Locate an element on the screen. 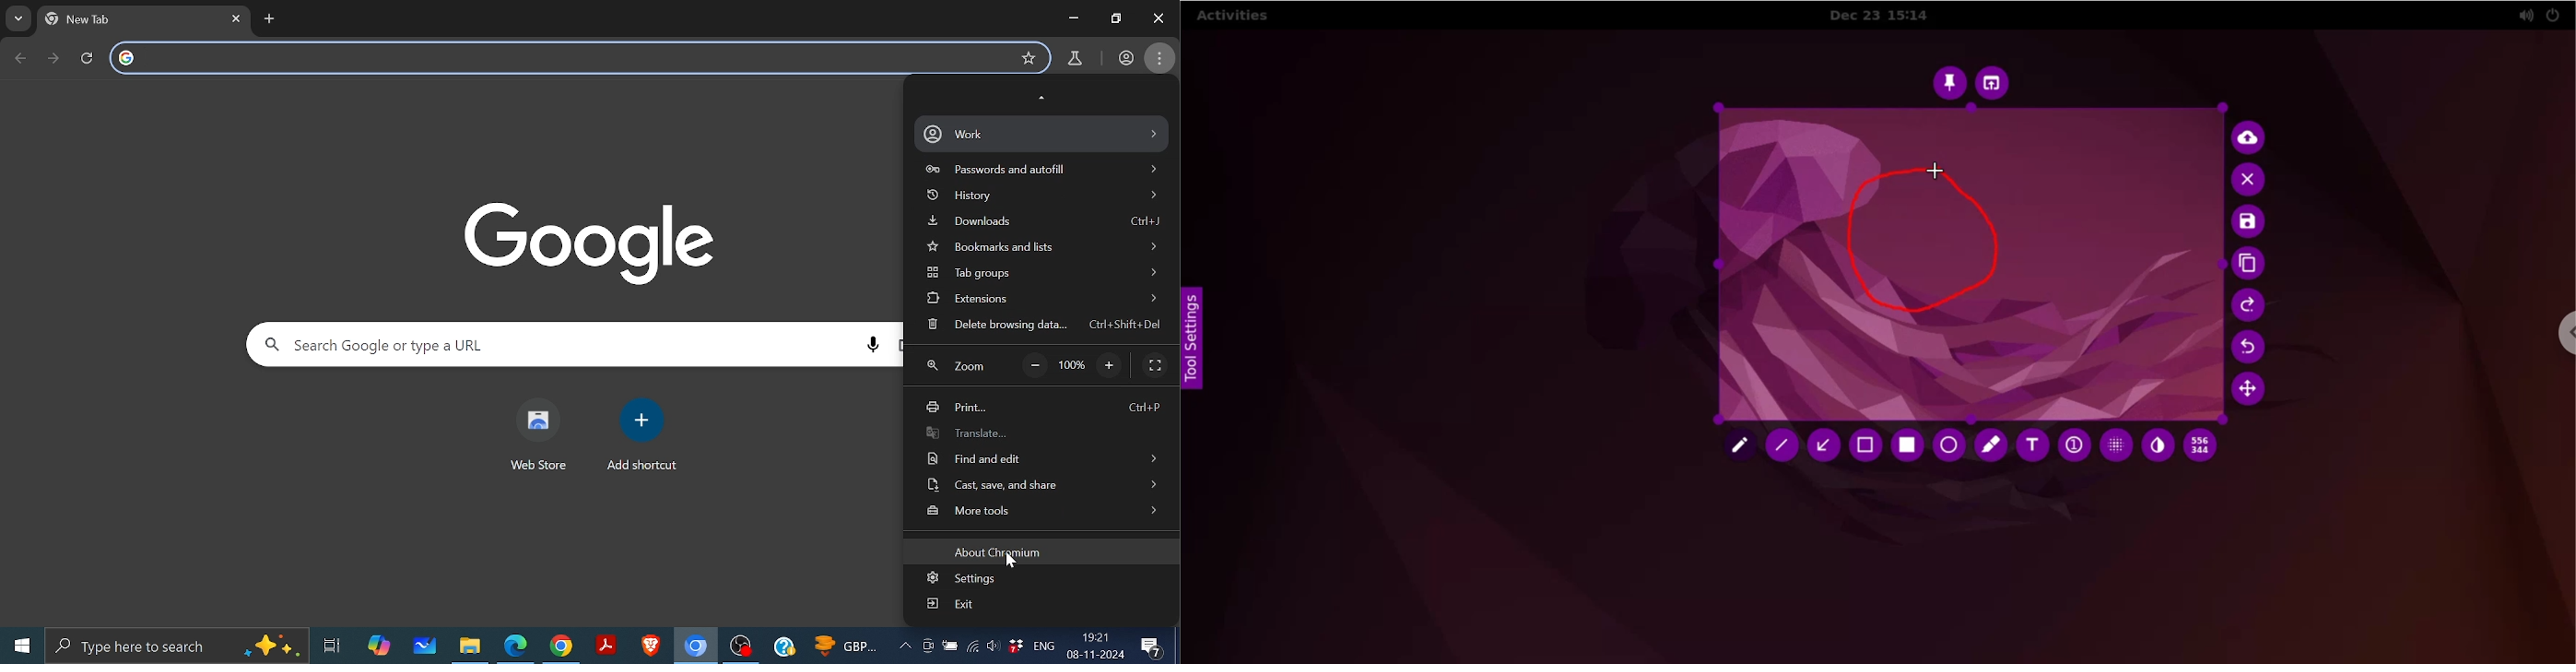  Work is located at coordinates (1043, 134).